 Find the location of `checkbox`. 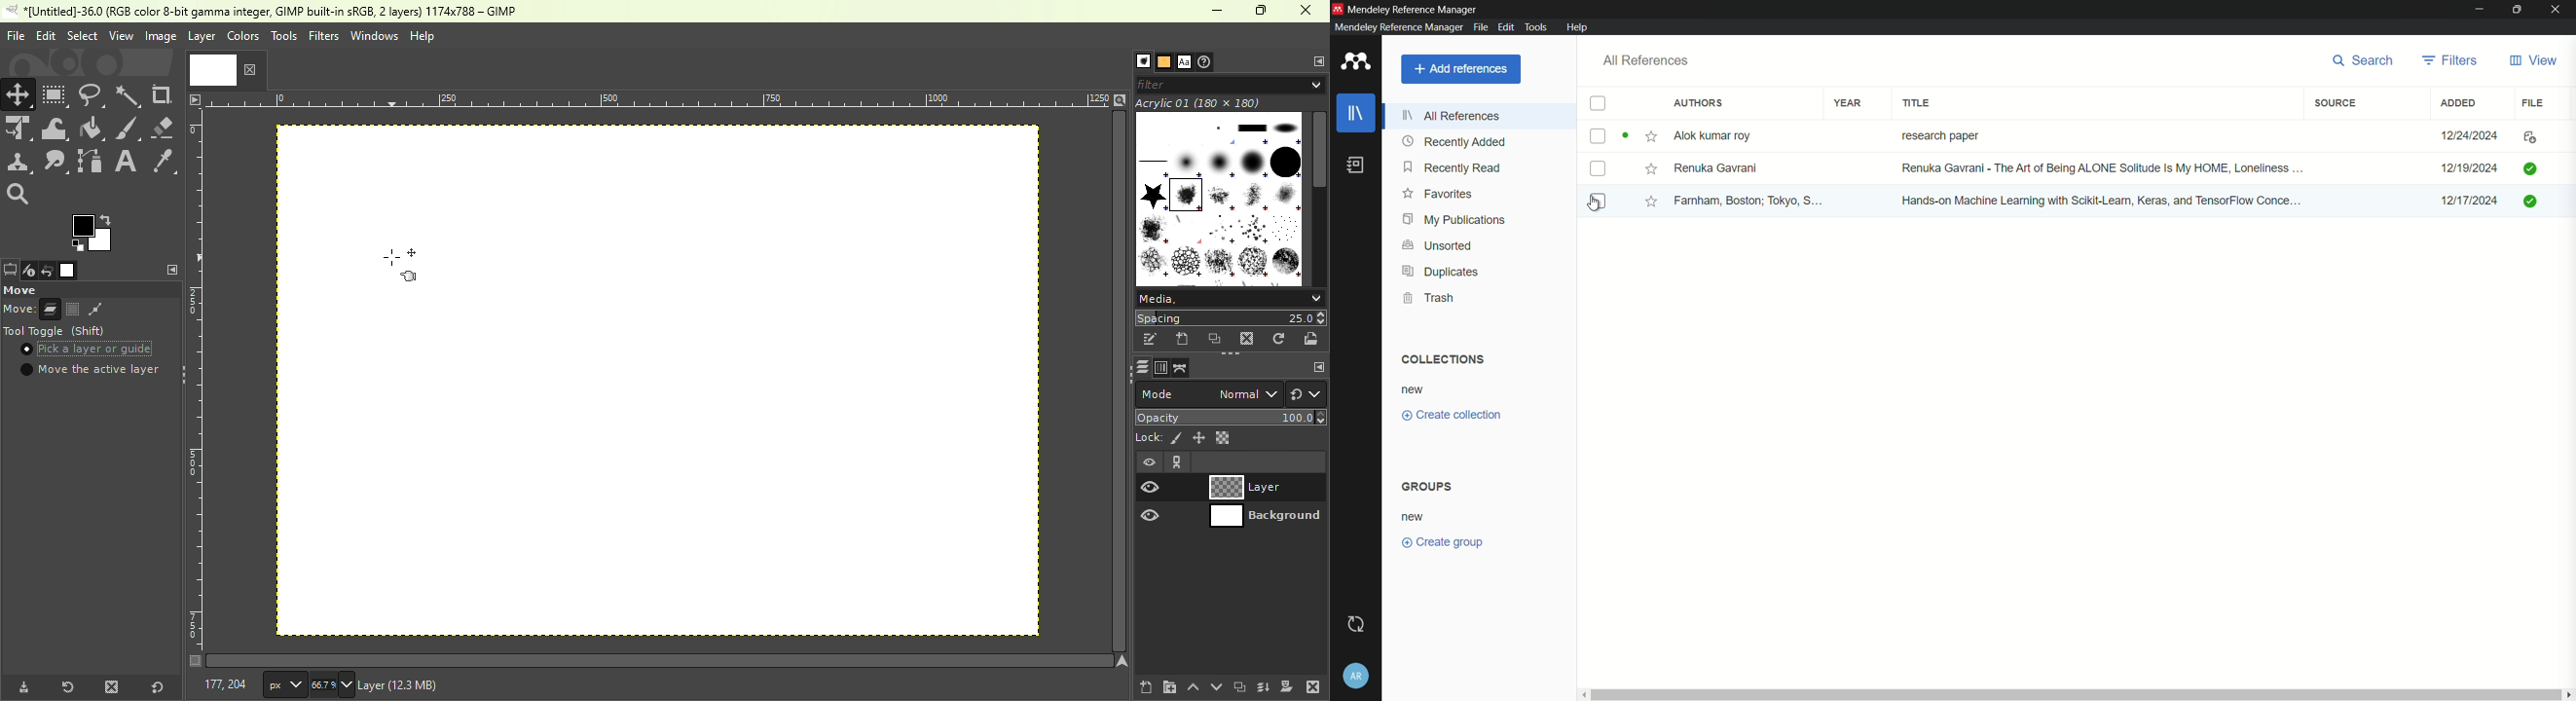

checkbox is located at coordinates (1598, 169).